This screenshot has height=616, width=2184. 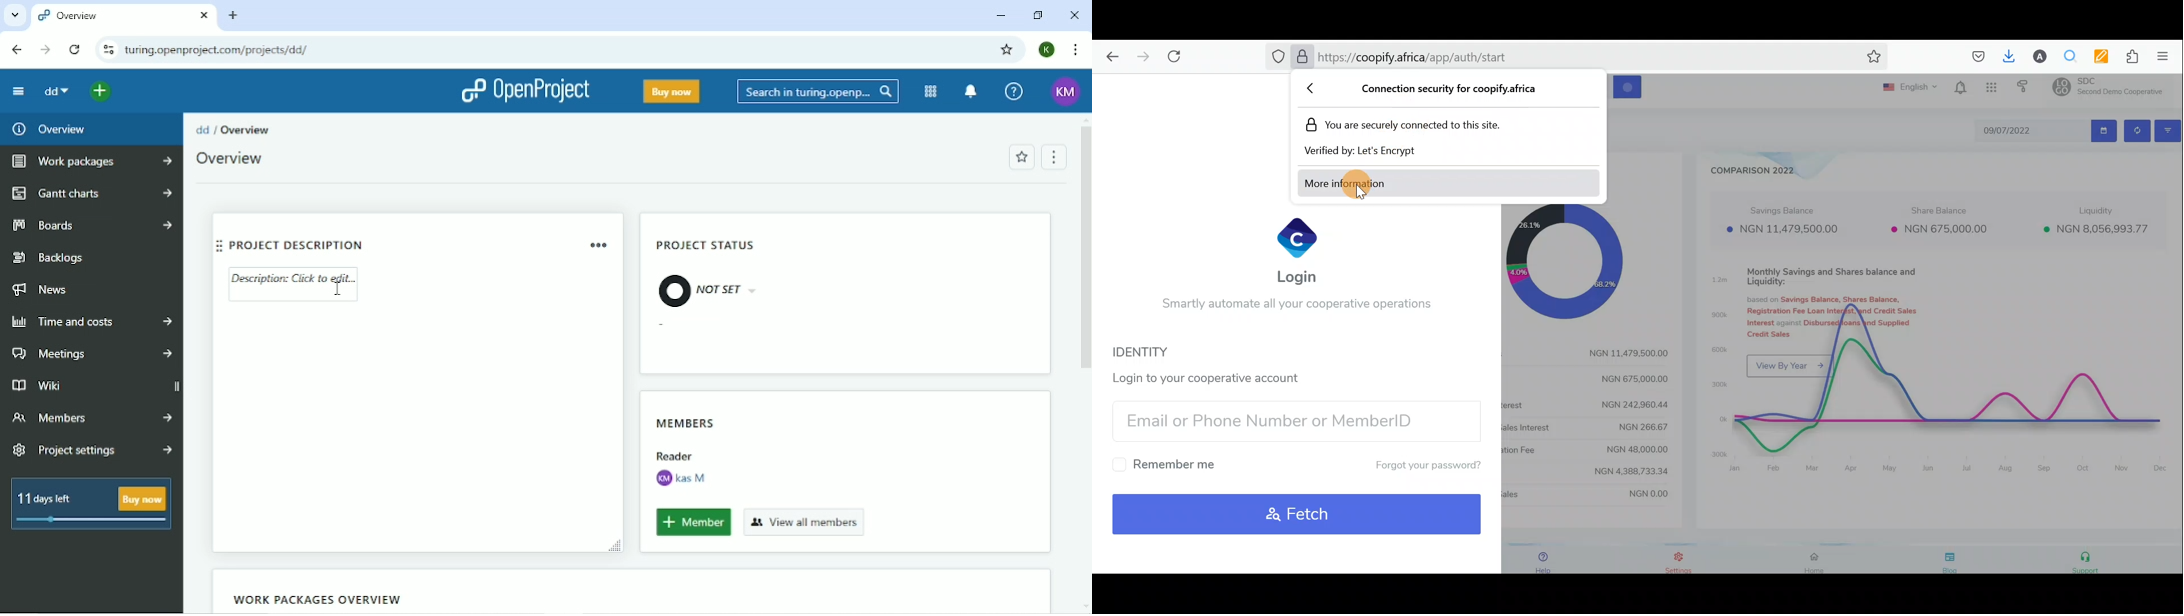 What do you see at coordinates (1277, 57) in the screenshot?
I see `No trackers detected` at bounding box center [1277, 57].